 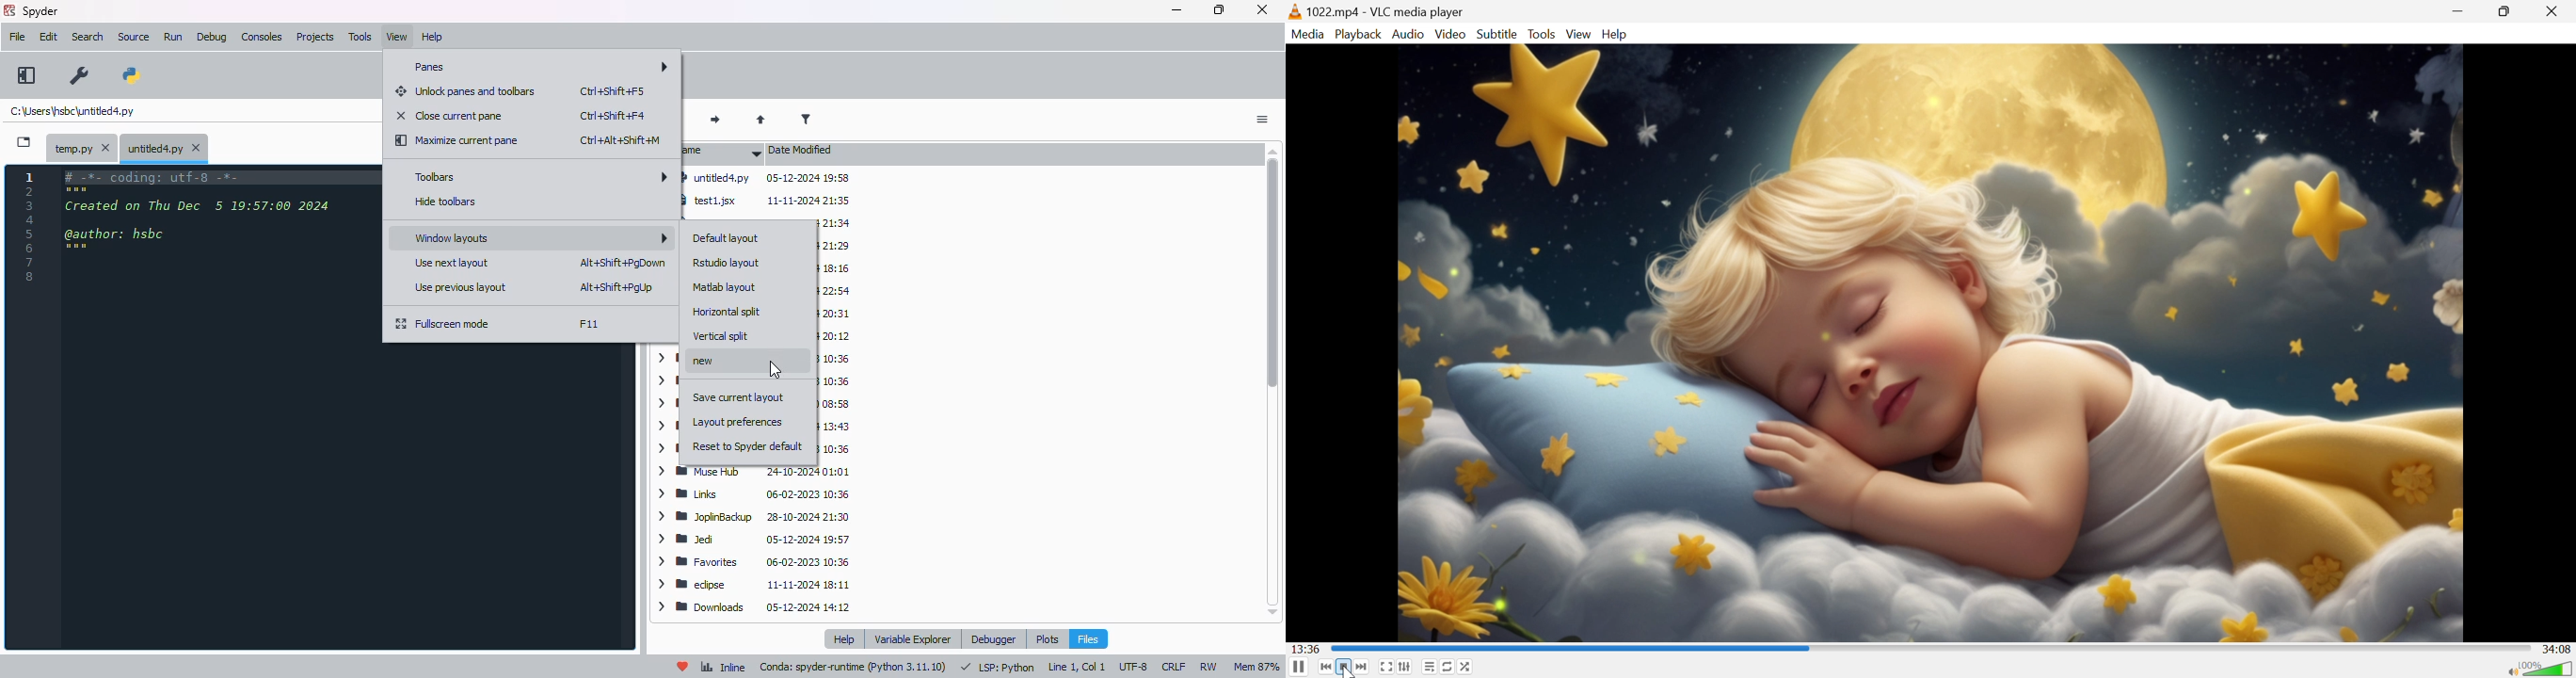 What do you see at coordinates (830, 224) in the screenshot?
I see `test.jsx` at bounding box center [830, 224].